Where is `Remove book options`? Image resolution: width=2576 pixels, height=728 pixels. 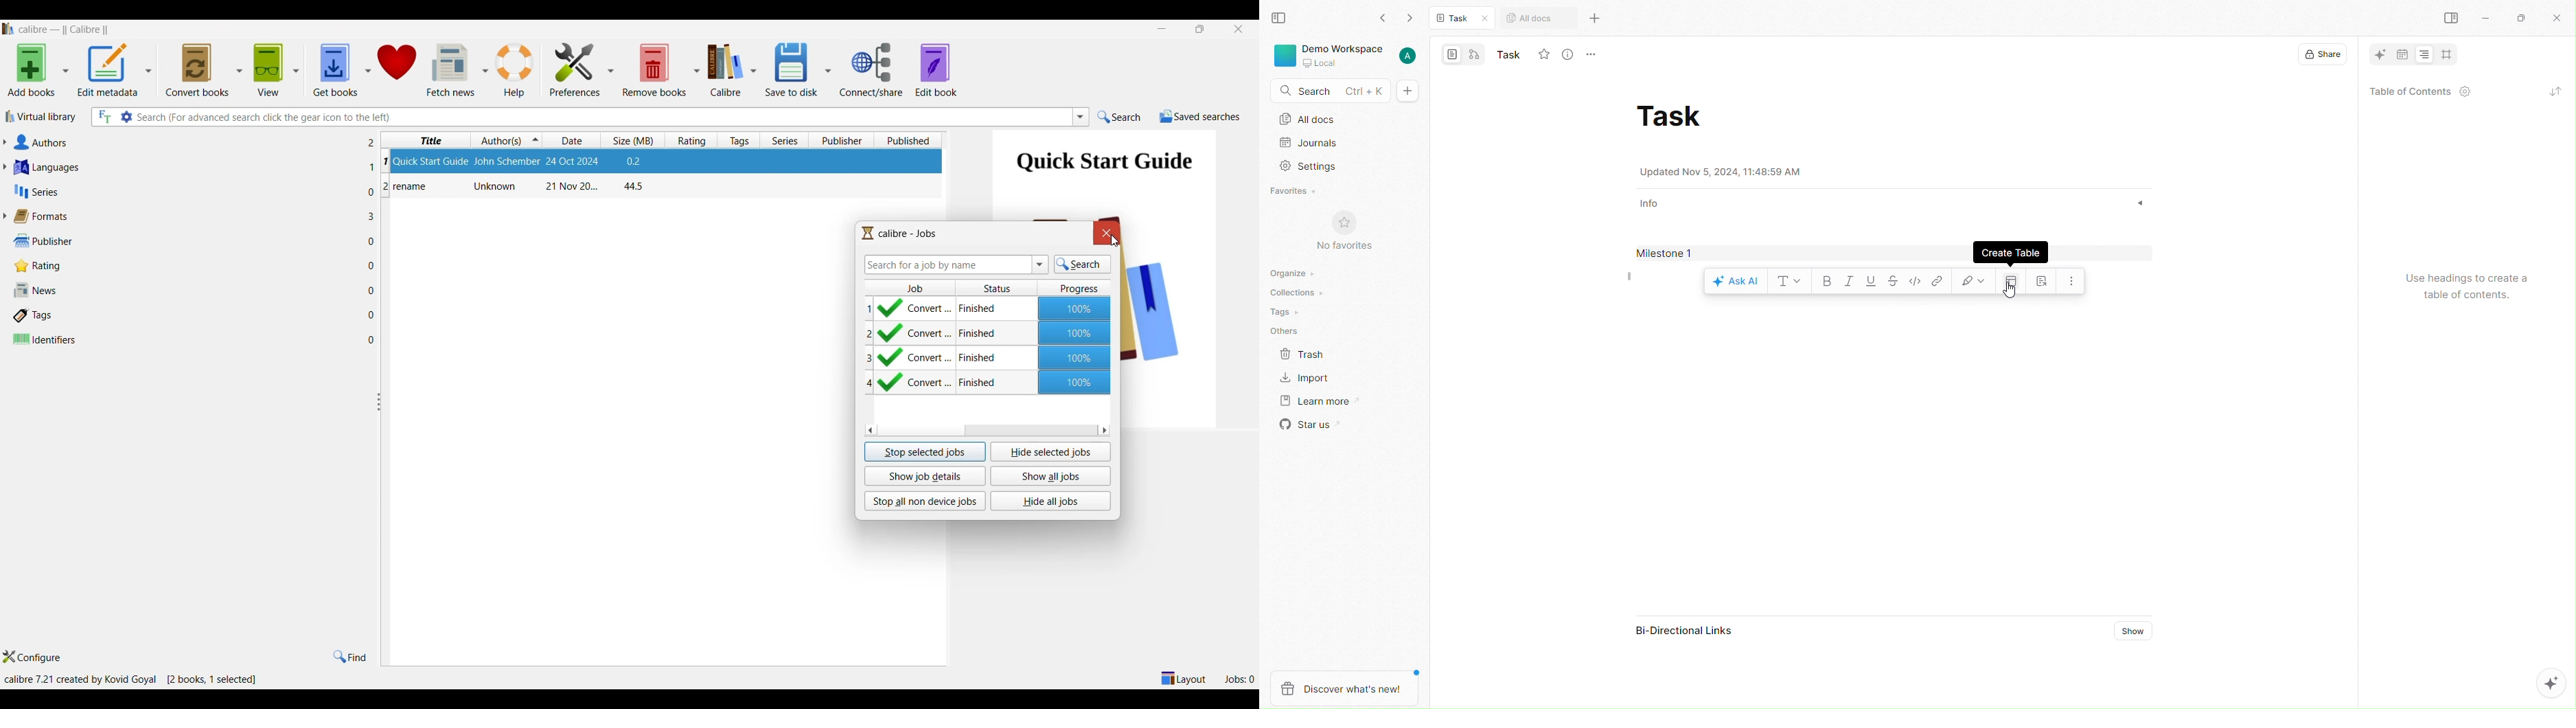 Remove book options is located at coordinates (697, 71).